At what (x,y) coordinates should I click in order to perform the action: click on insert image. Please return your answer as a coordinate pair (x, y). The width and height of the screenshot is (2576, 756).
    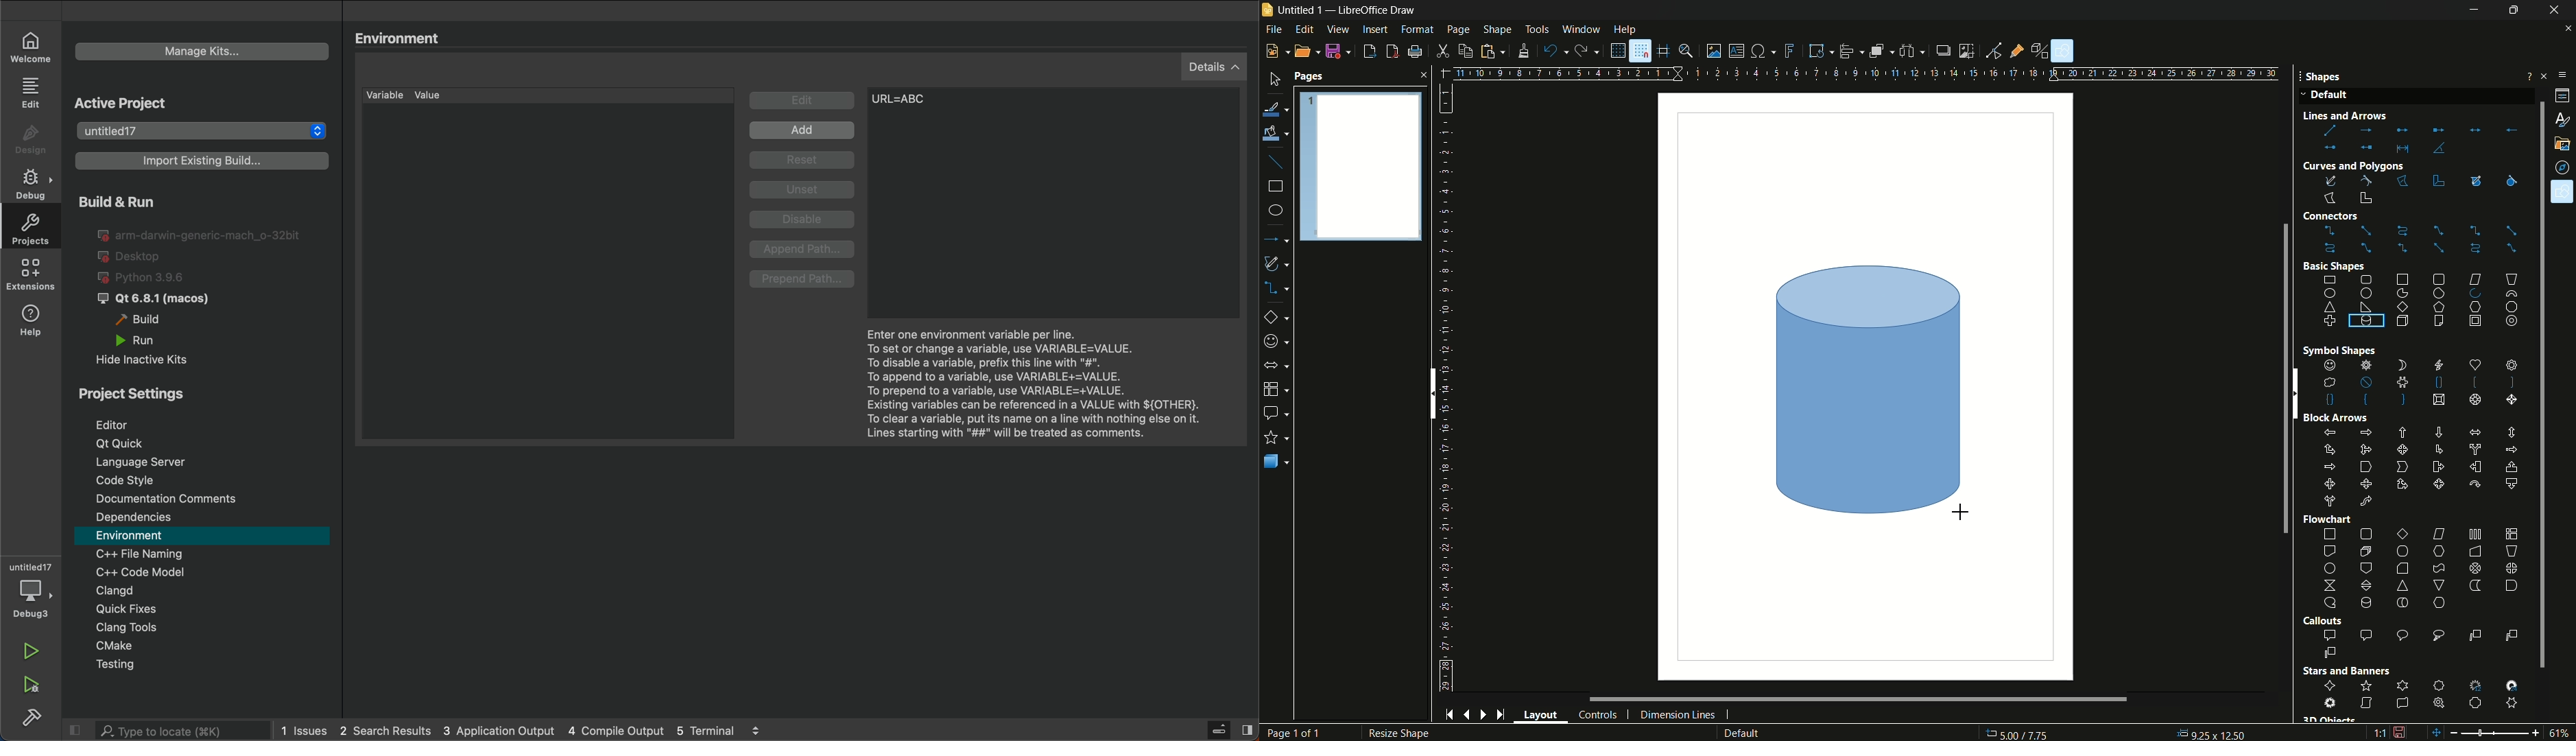
    Looking at the image, I should click on (1714, 51).